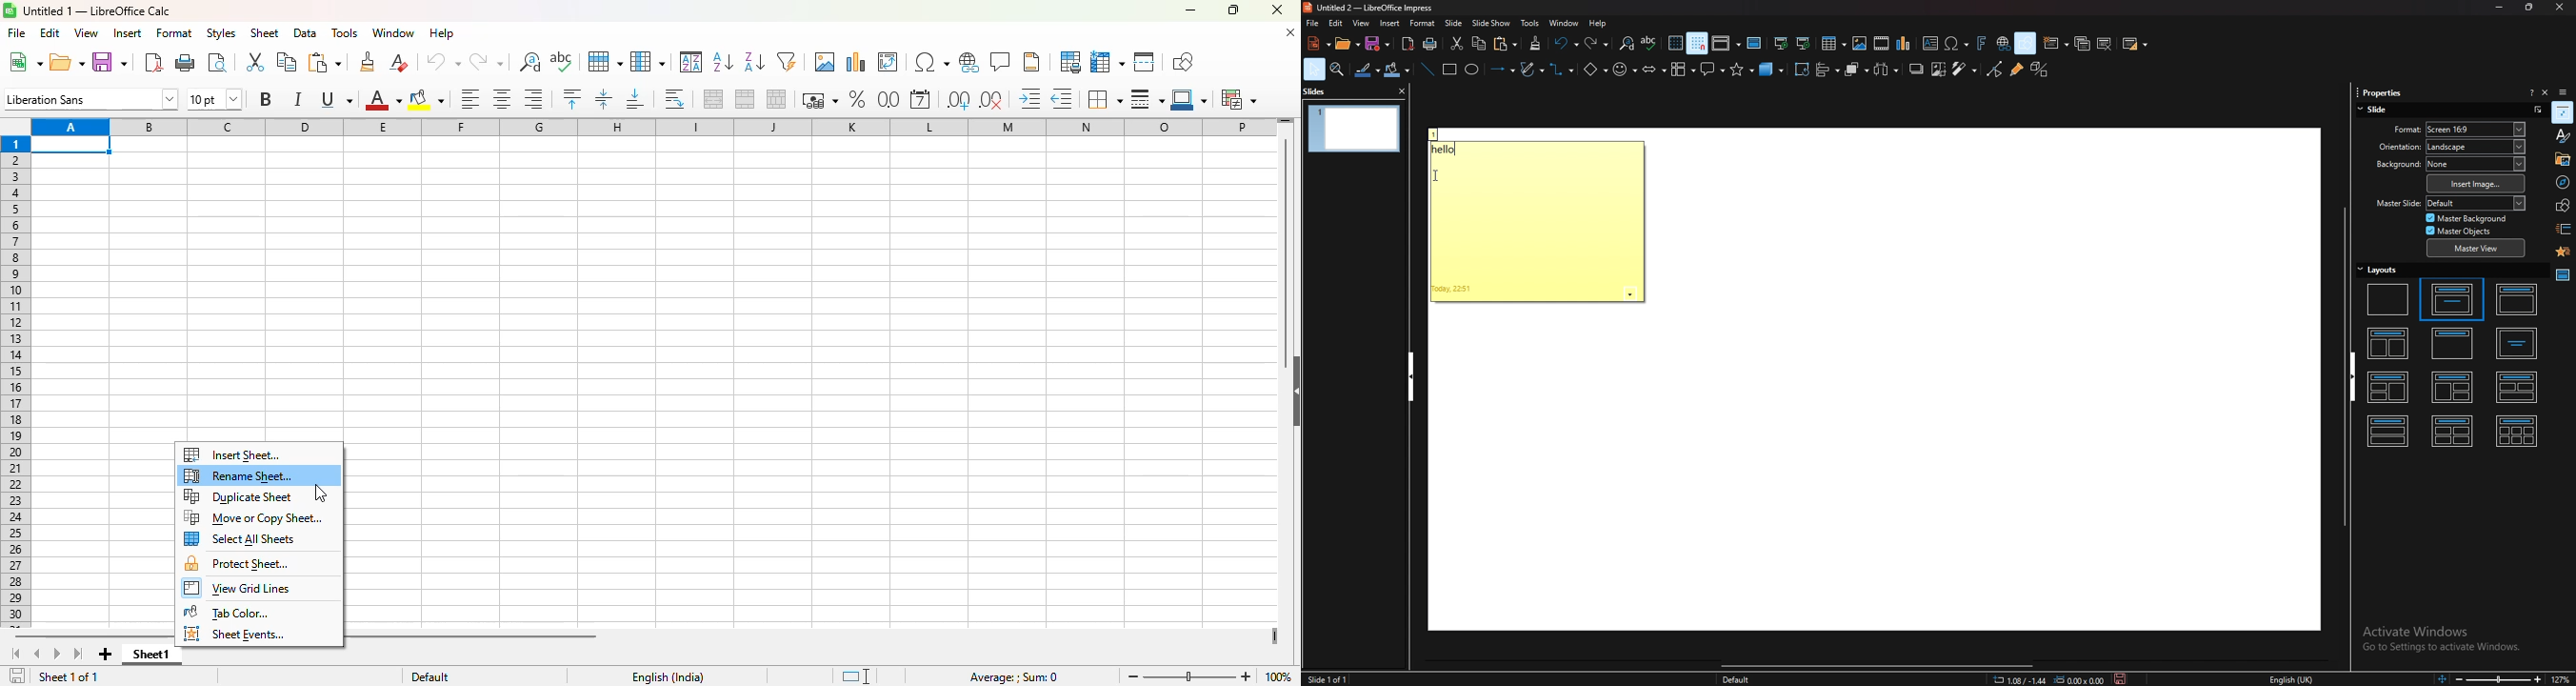 This screenshot has width=2576, height=700. I want to click on spell check, so click(1650, 43).